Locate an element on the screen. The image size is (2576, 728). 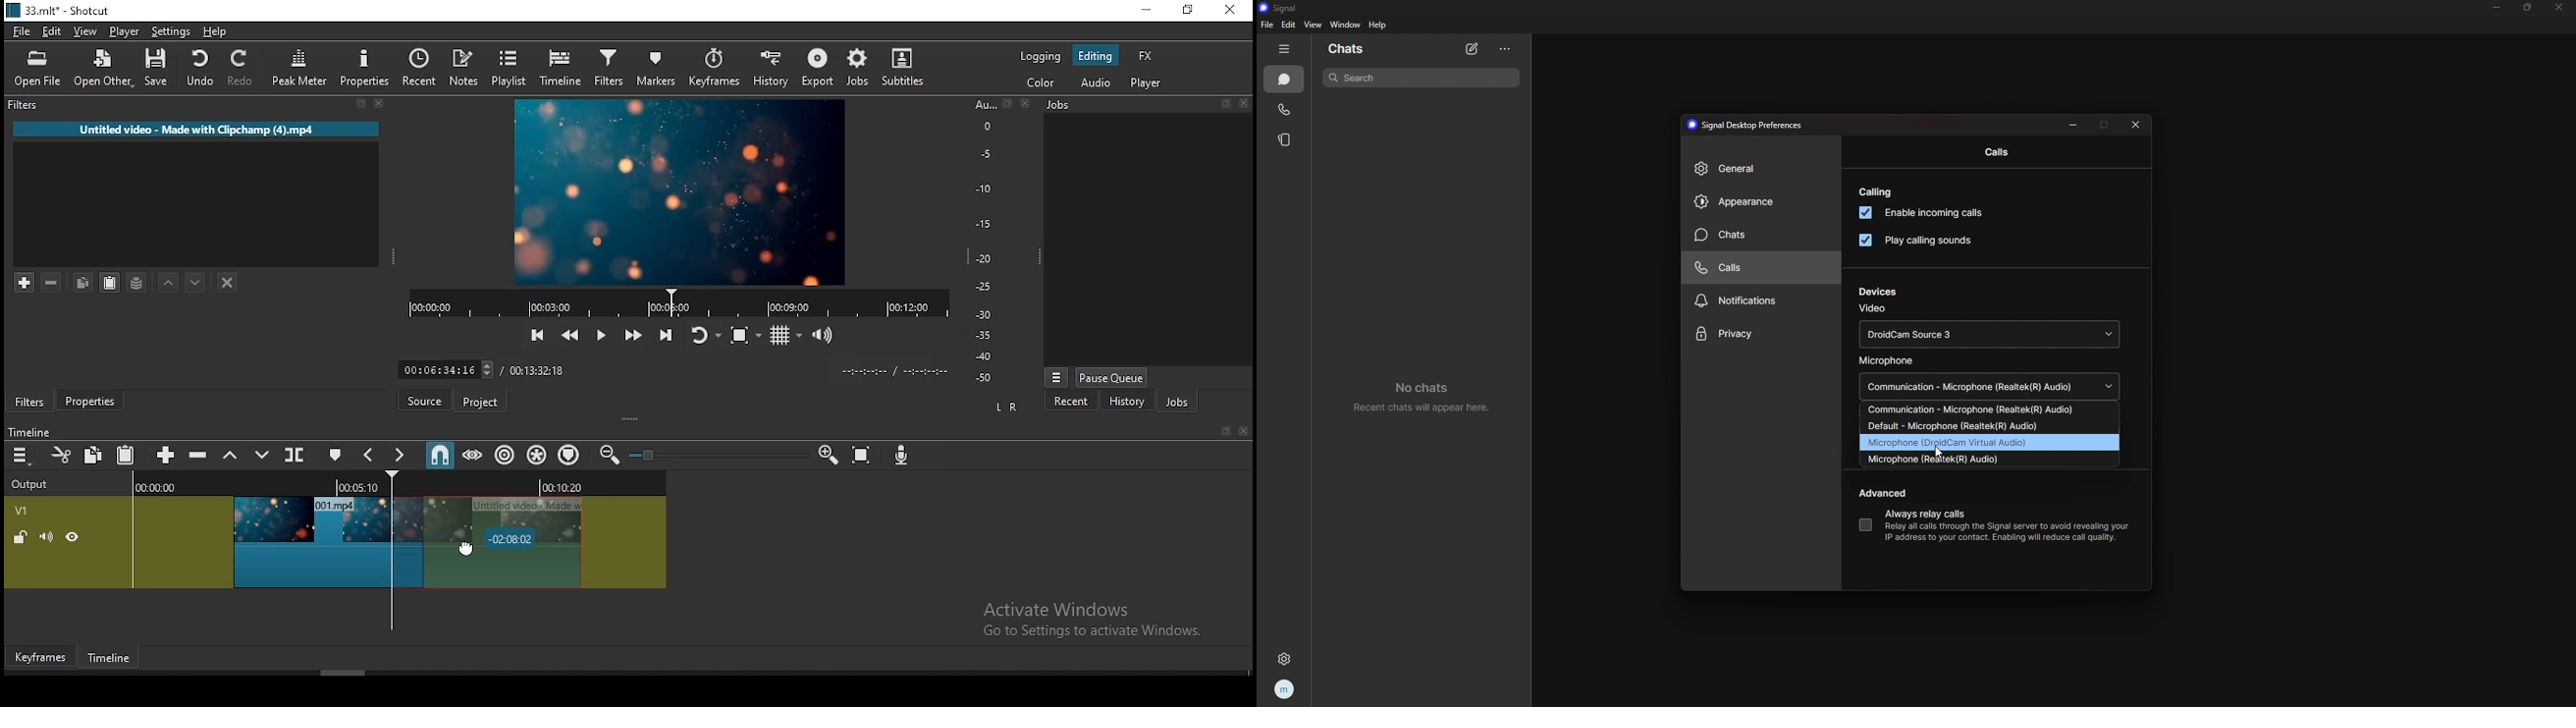
deselct filter is located at coordinates (229, 284).